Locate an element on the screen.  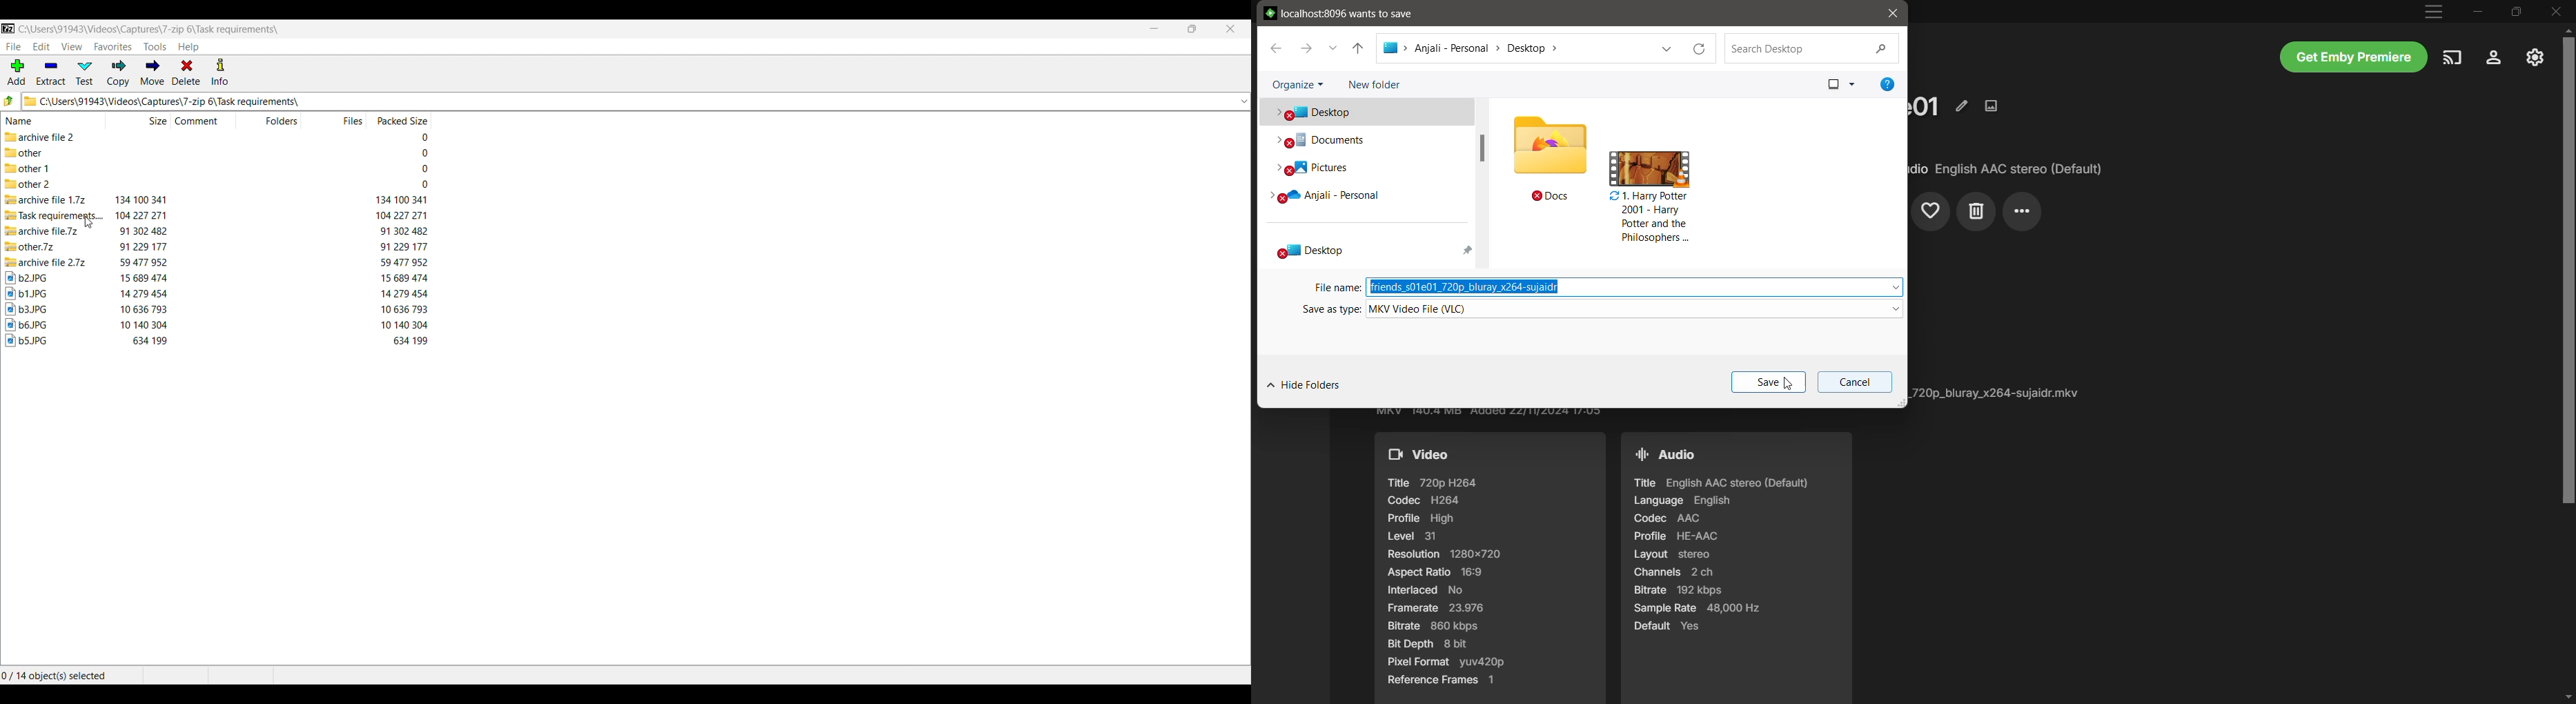
Recent Locations is located at coordinates (1332, 48).